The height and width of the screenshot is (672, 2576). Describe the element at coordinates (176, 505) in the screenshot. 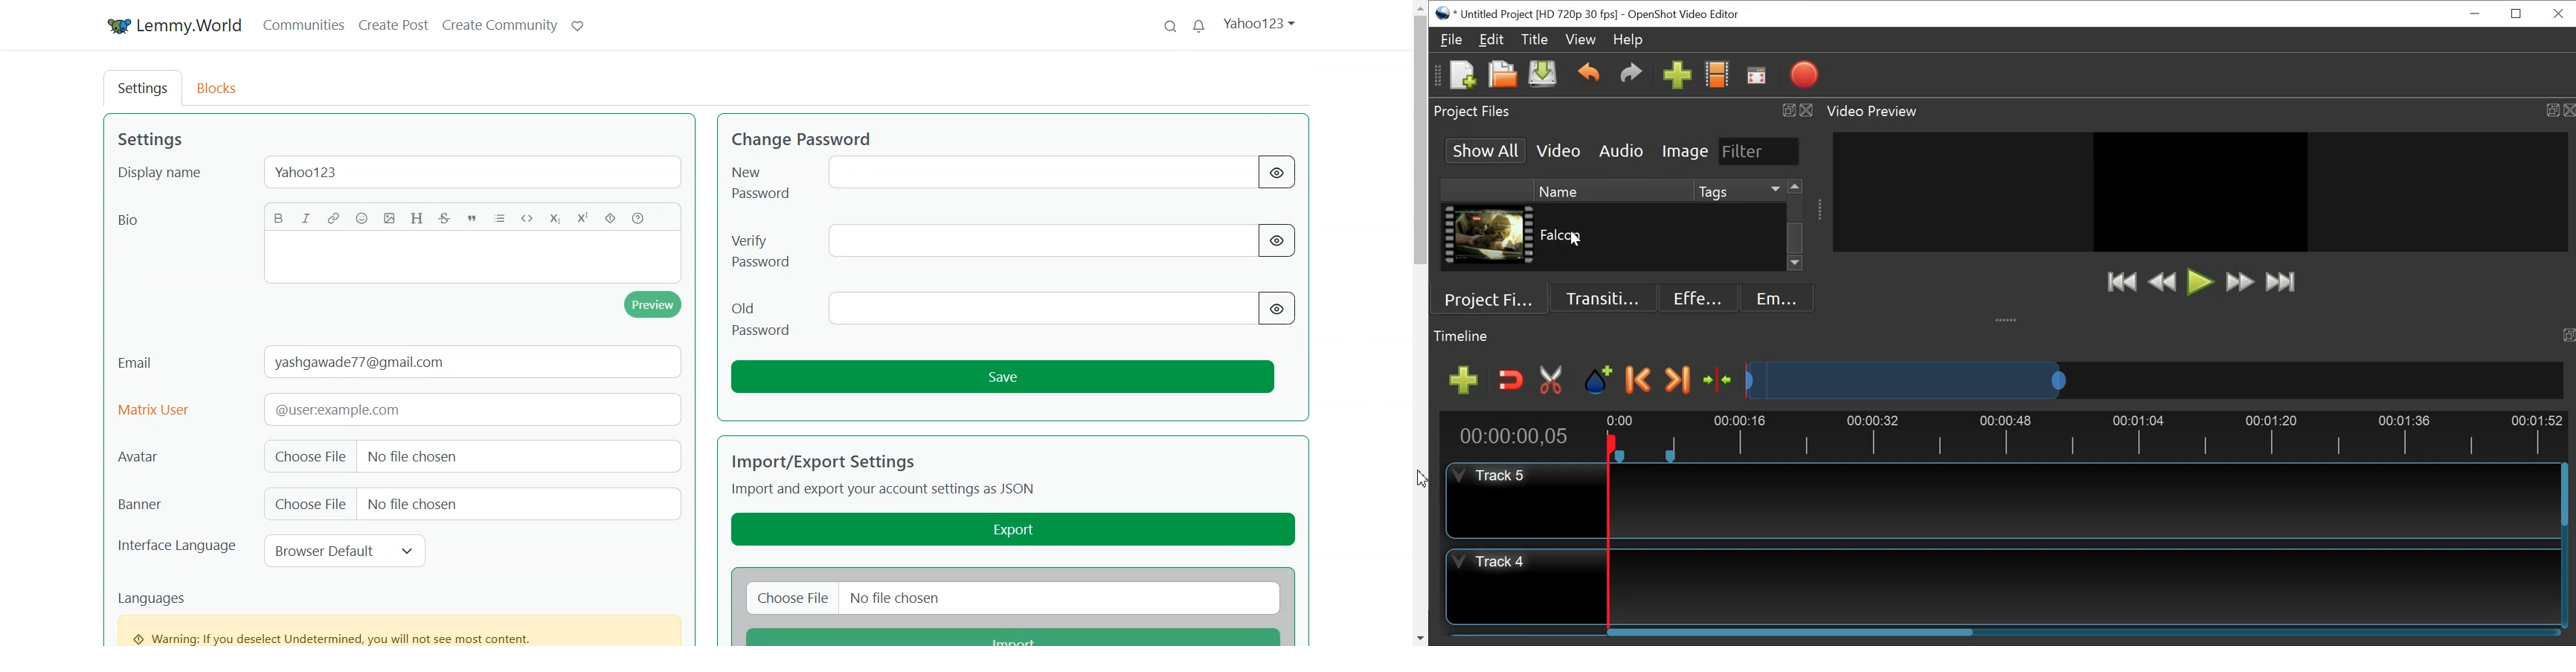

I see `Banner` at that location.